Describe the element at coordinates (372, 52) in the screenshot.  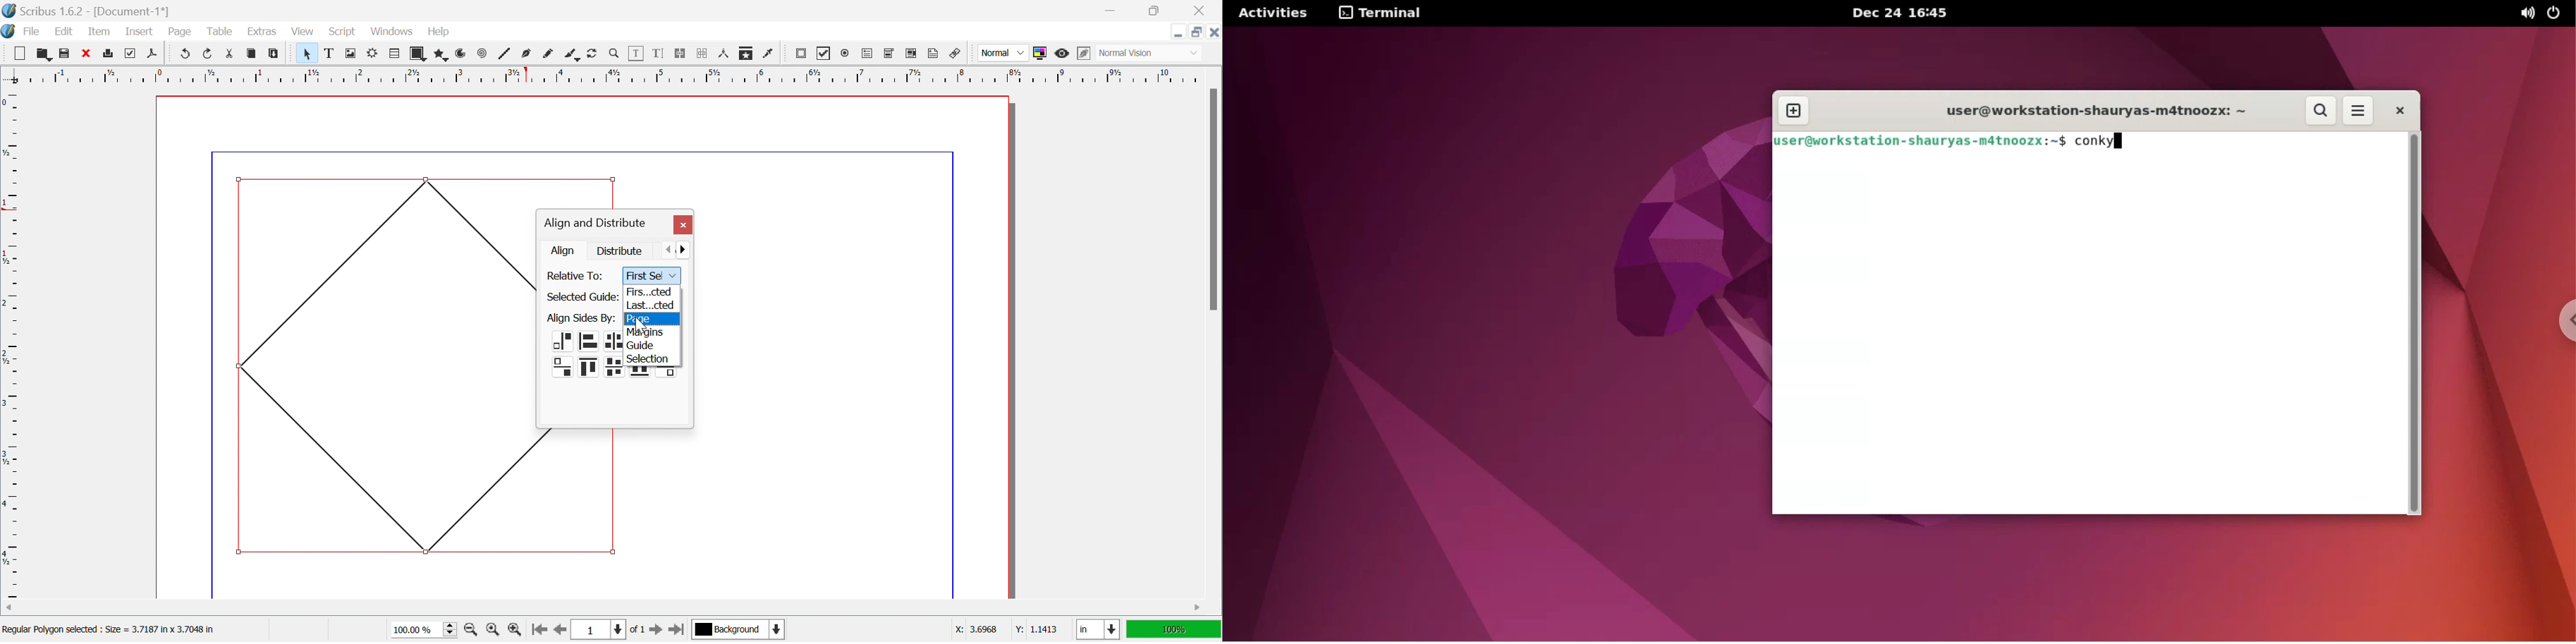
I see `Render frame` at that location.